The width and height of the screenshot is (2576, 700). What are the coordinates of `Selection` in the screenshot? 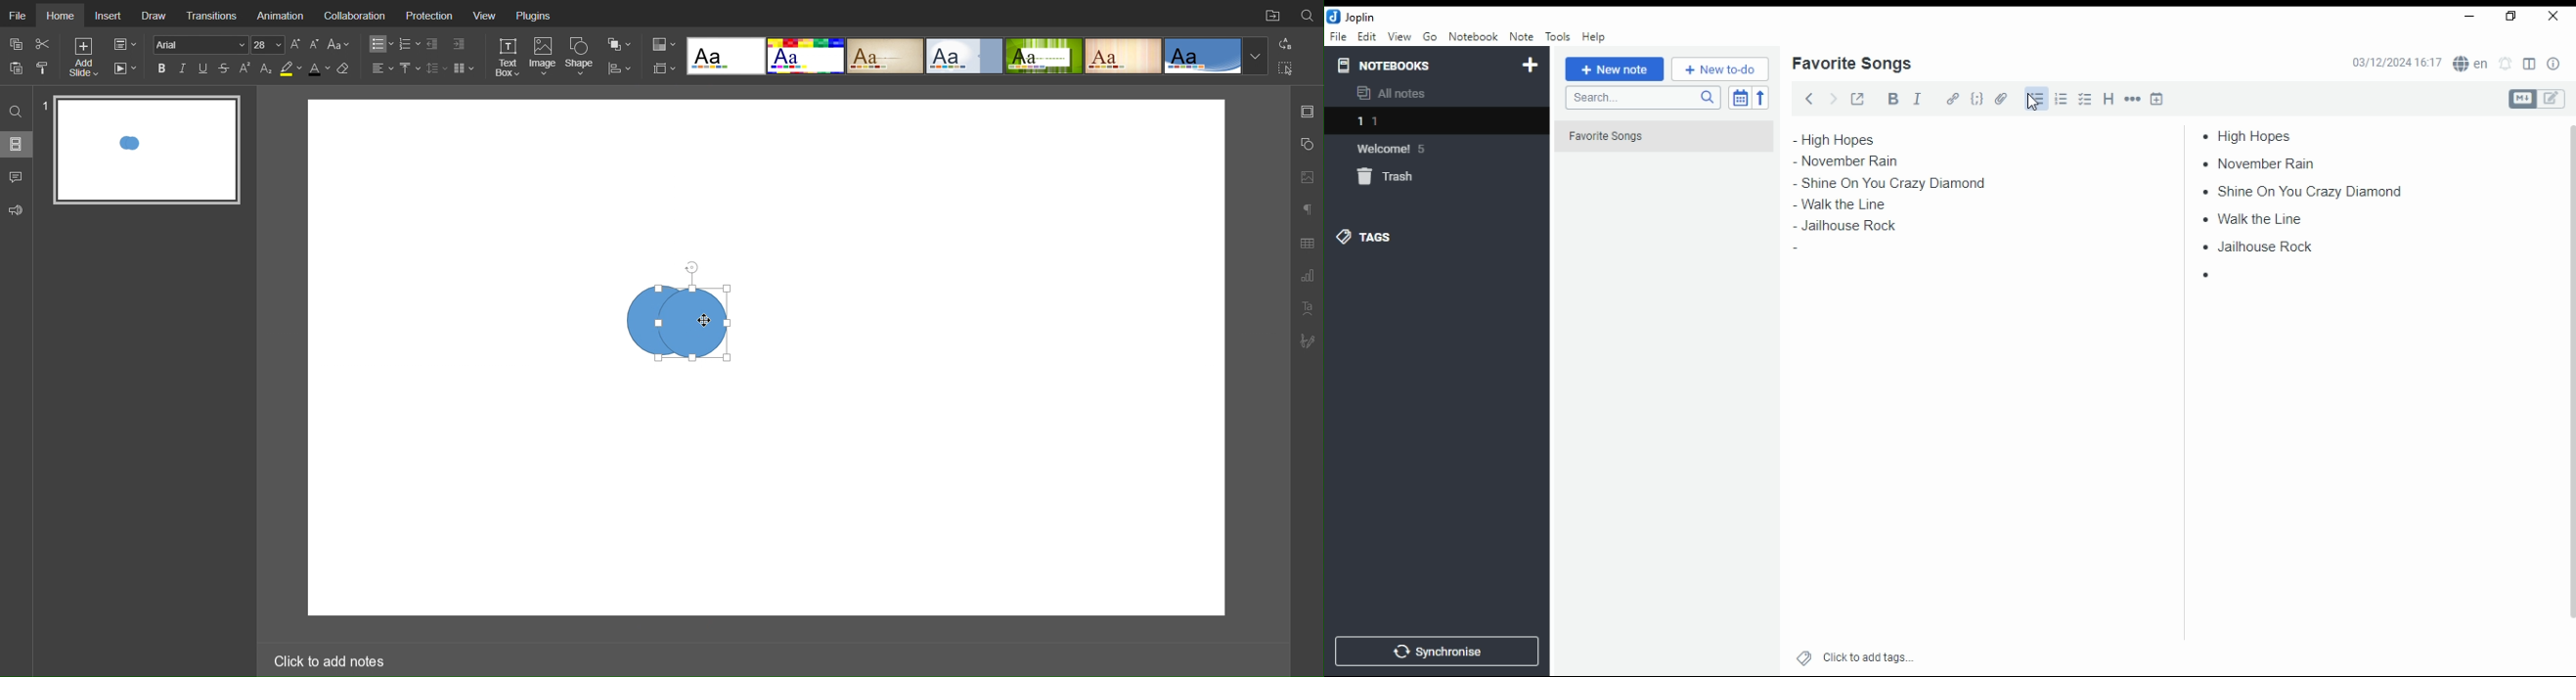 It's located at (1287, 68).